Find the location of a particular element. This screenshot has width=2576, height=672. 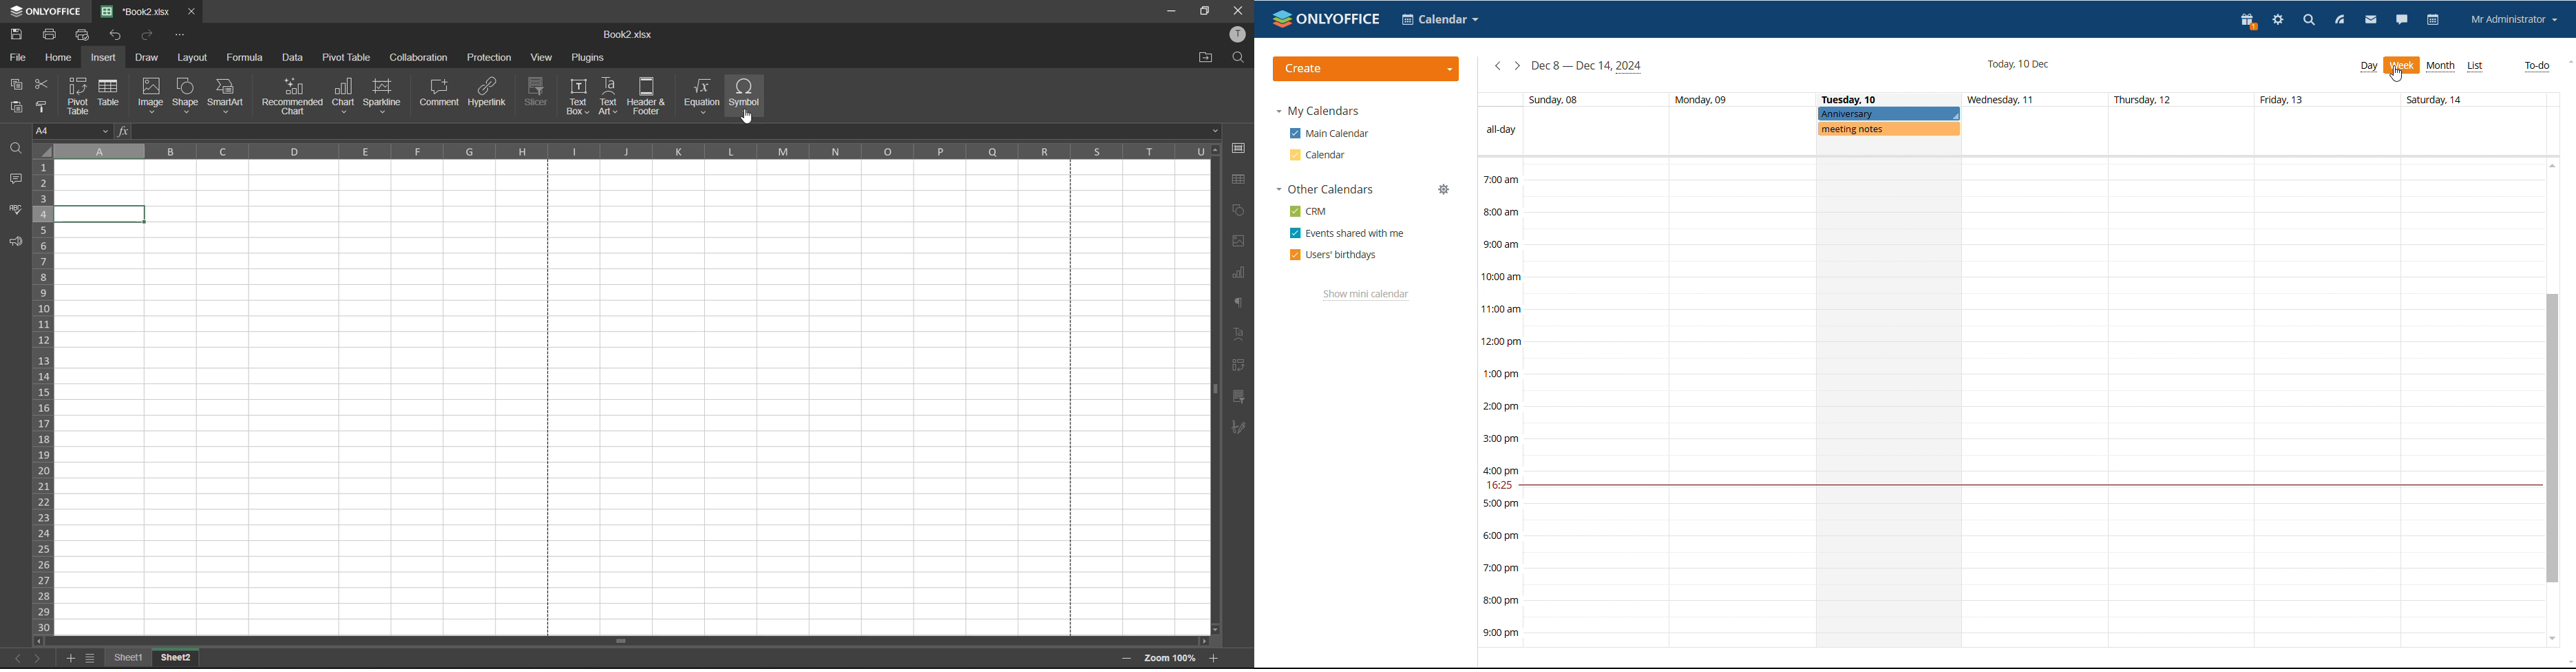

other calendars is located at coordinates (1325, 190).